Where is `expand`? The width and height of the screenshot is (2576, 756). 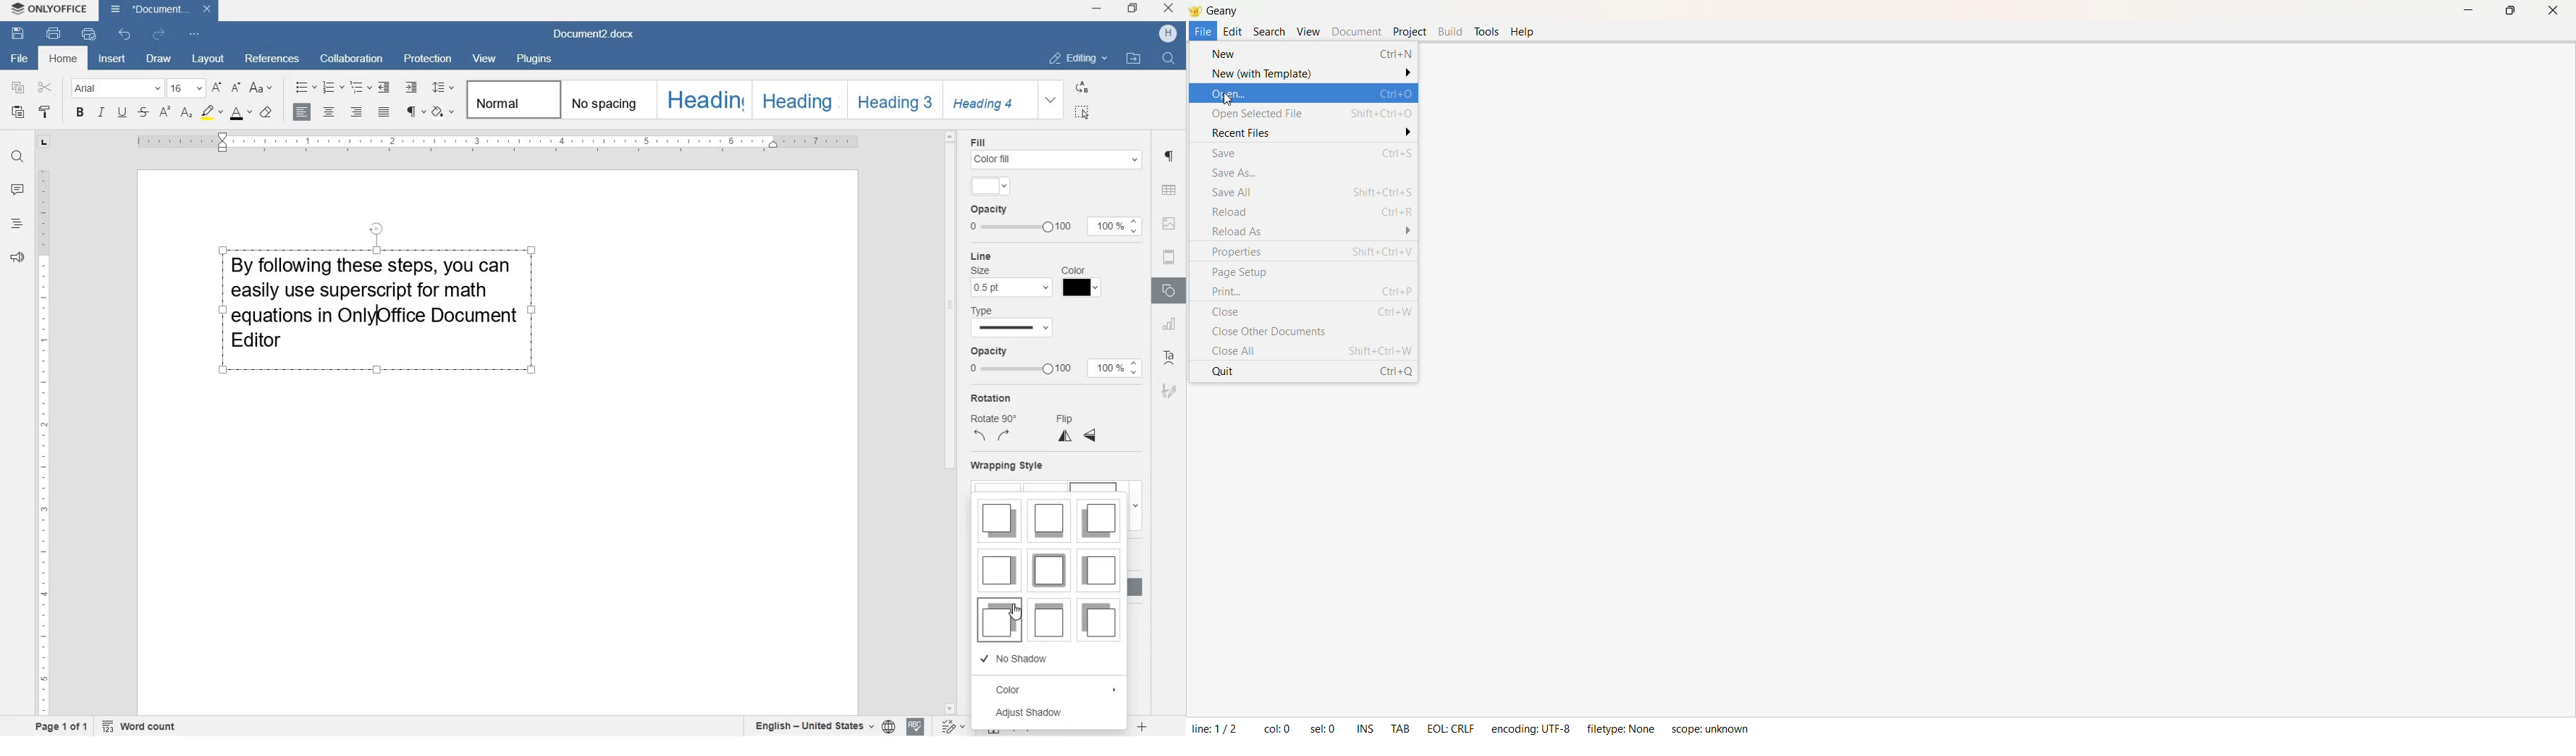 expand is located at coordinates (1136, 506).